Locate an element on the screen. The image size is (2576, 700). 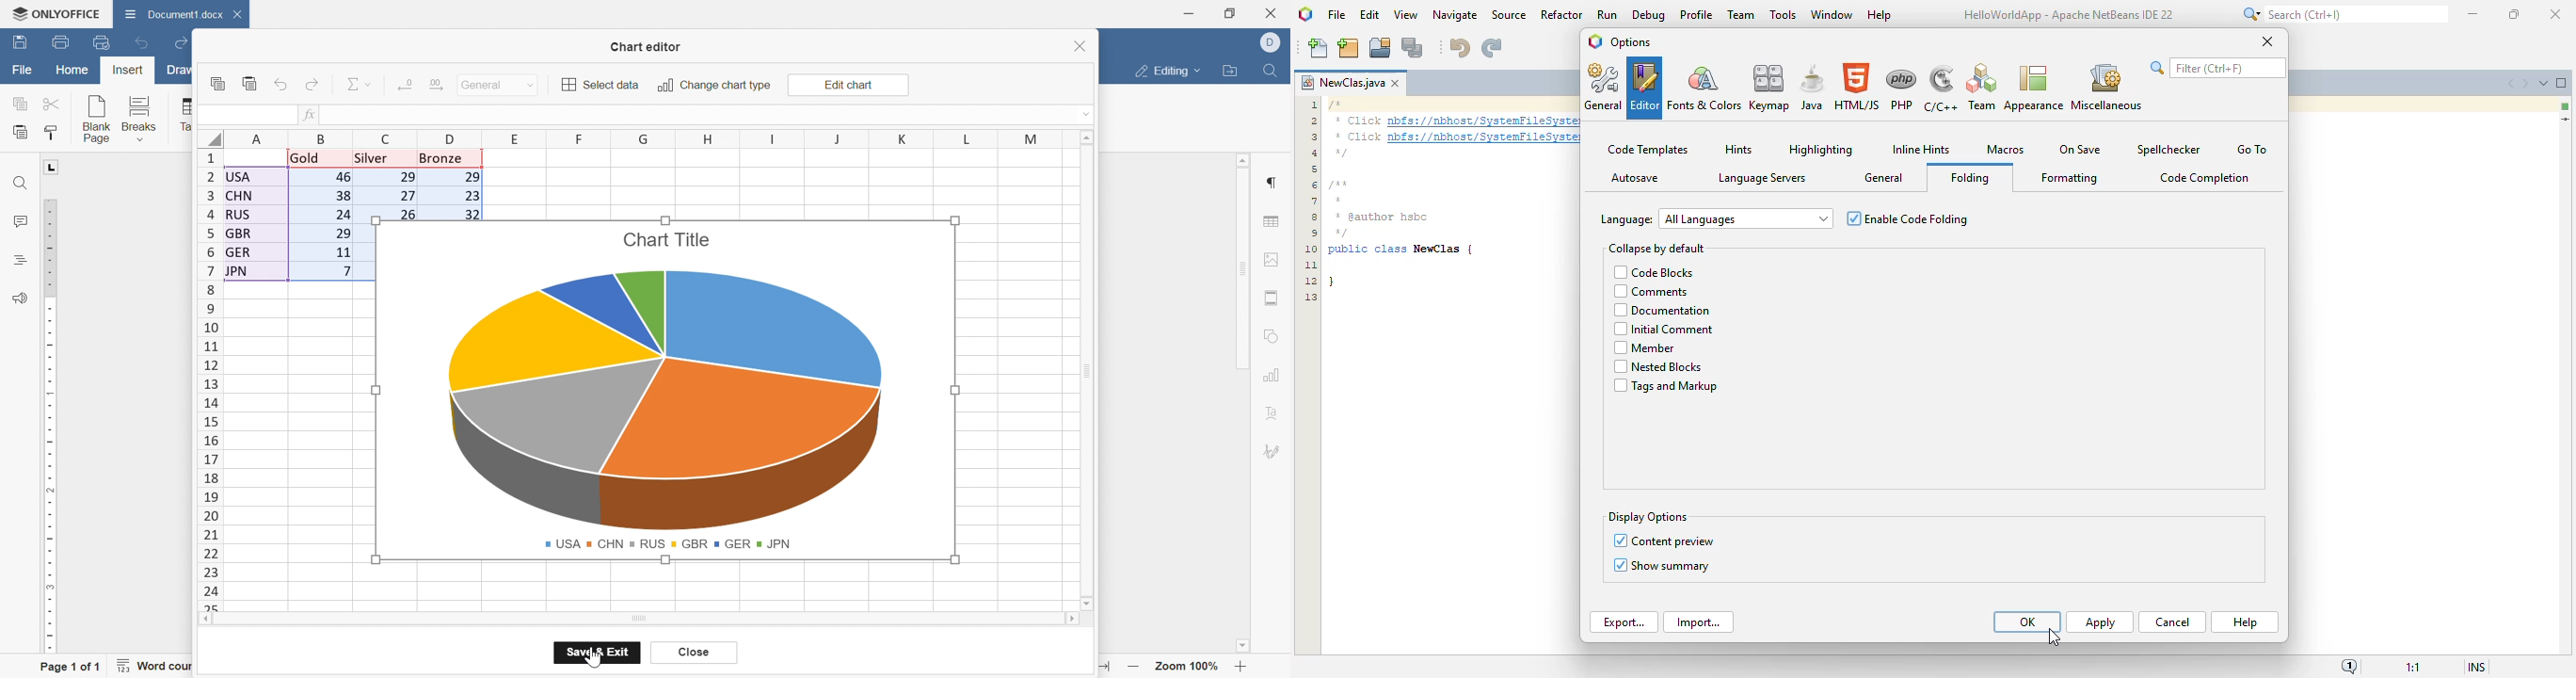
Fit to width is located at coordinates (1101, 665).